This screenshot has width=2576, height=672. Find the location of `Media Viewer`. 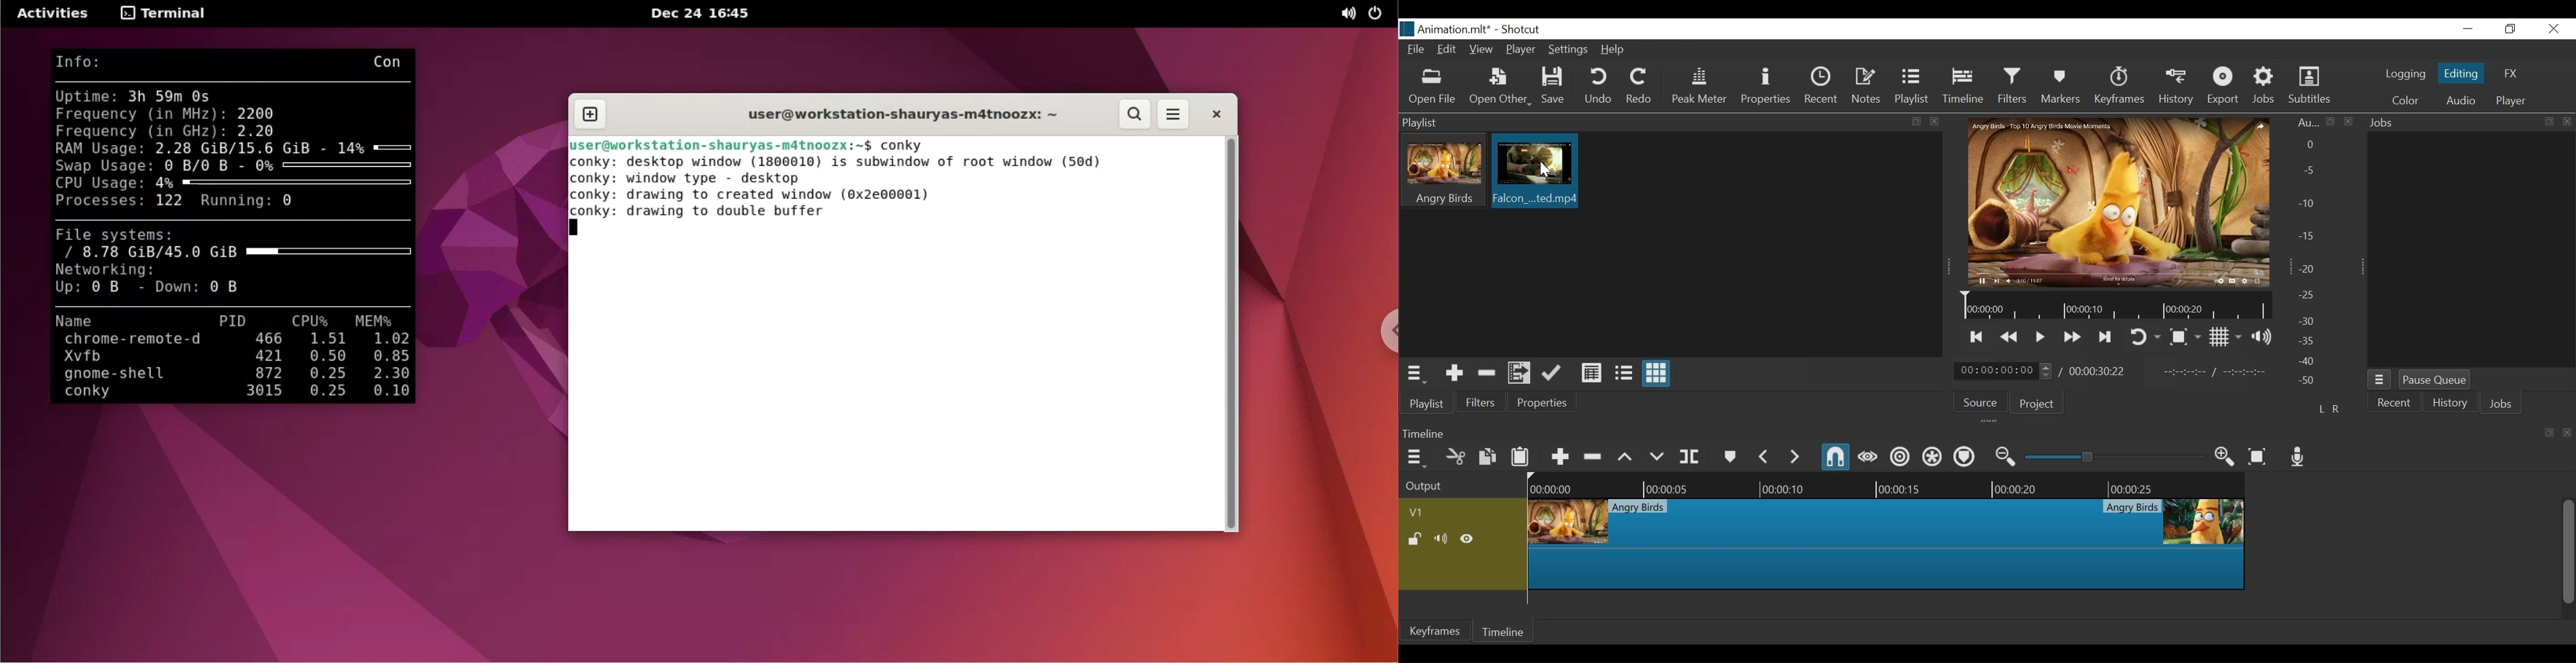

Media Viewer is located at coordinates (2118, 202).